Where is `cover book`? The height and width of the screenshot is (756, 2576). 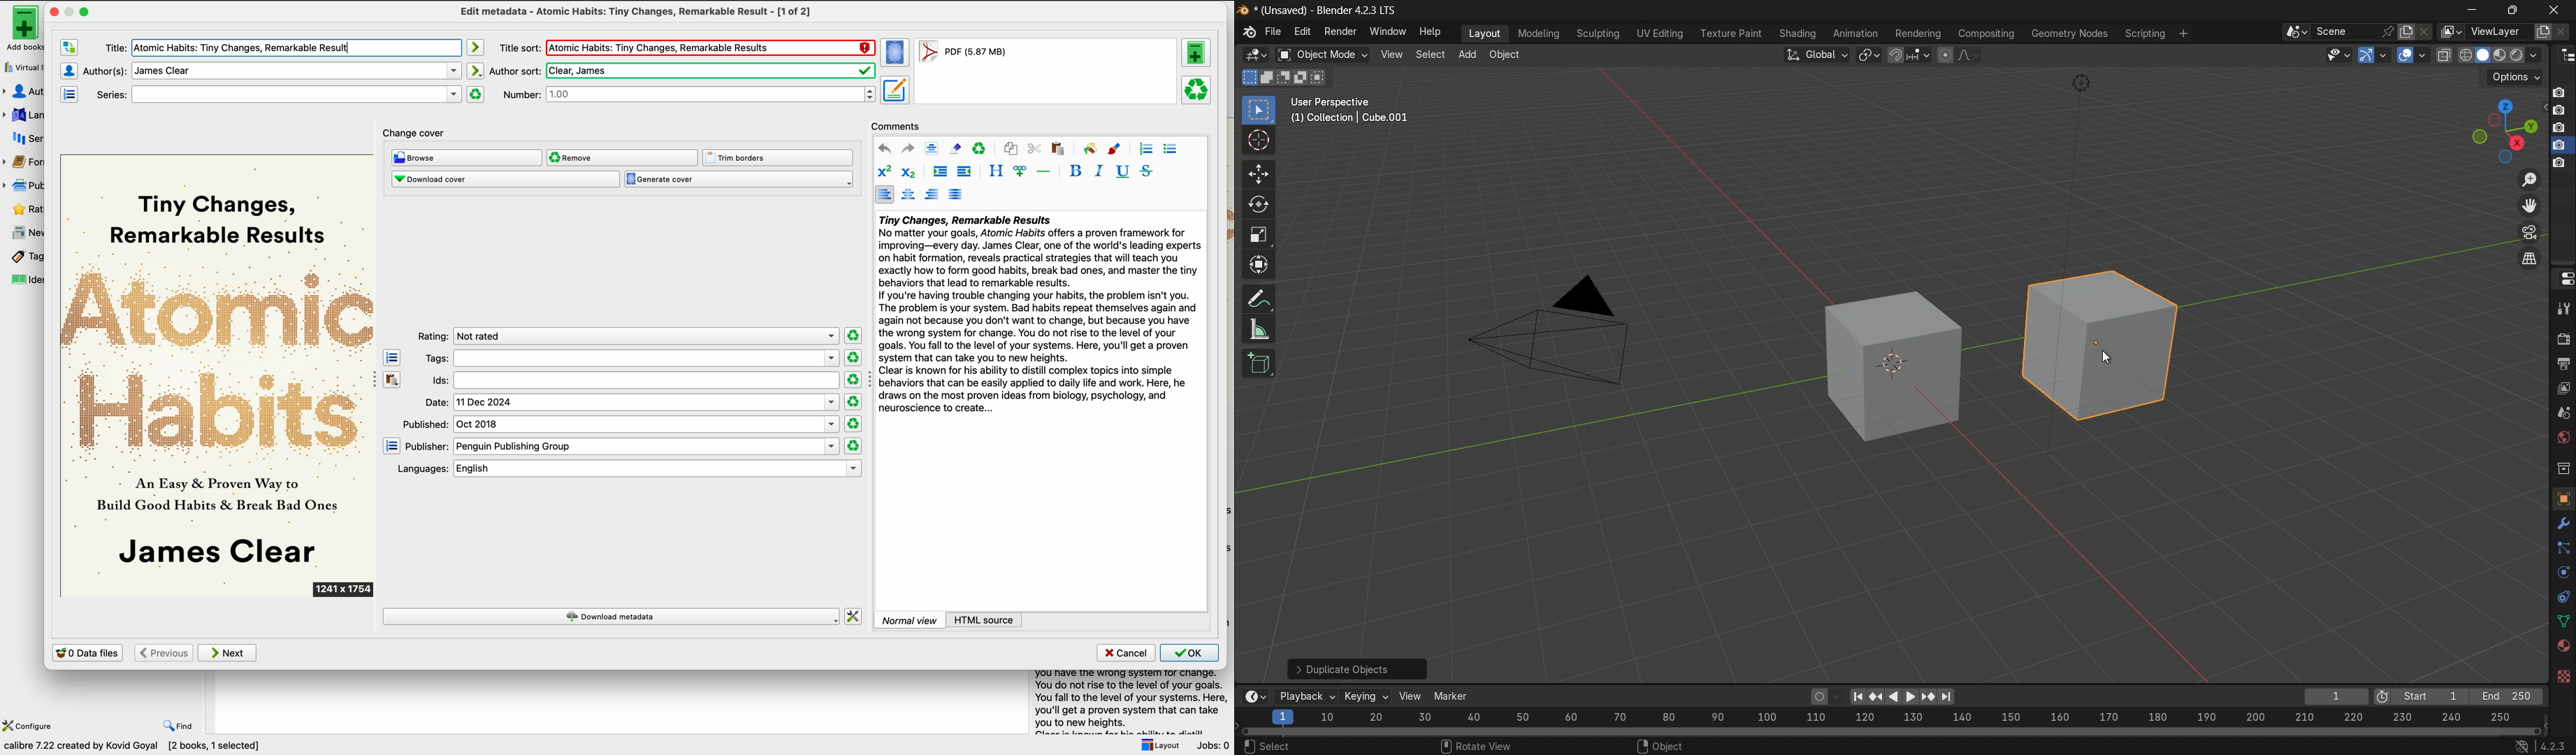 cover book is located at coordinates (218, 376).